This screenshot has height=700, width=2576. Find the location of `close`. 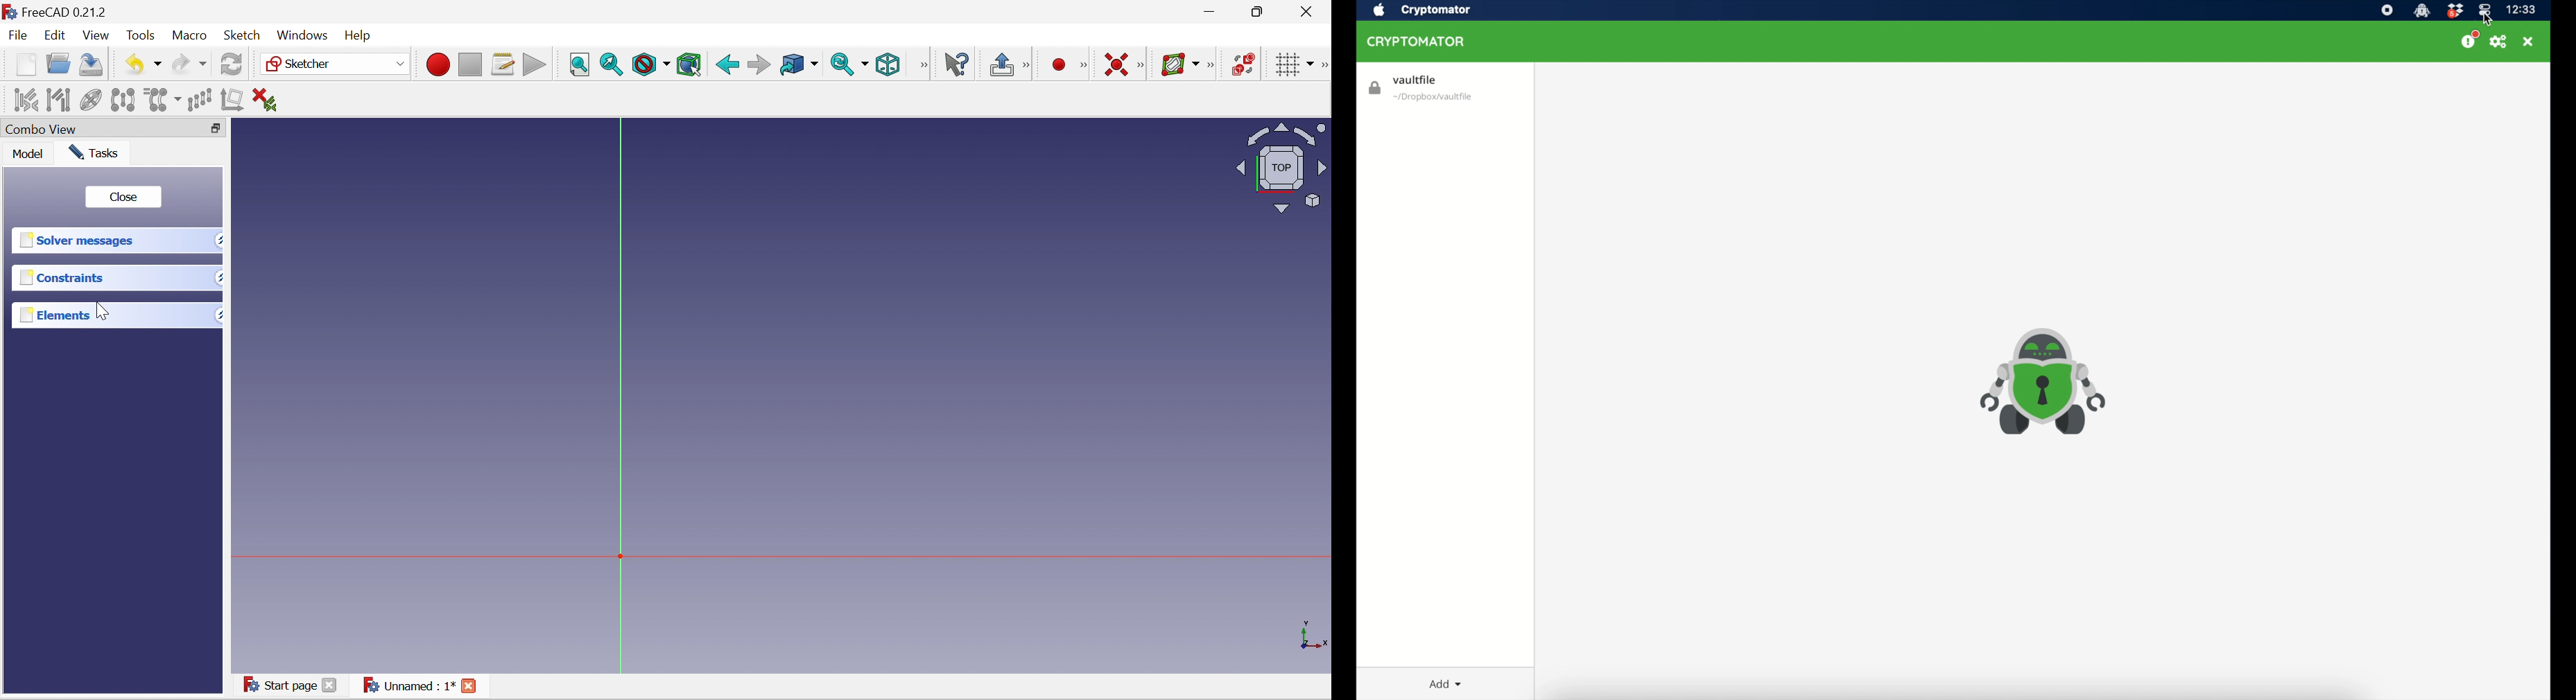

close is located at coordinates (123, 197).